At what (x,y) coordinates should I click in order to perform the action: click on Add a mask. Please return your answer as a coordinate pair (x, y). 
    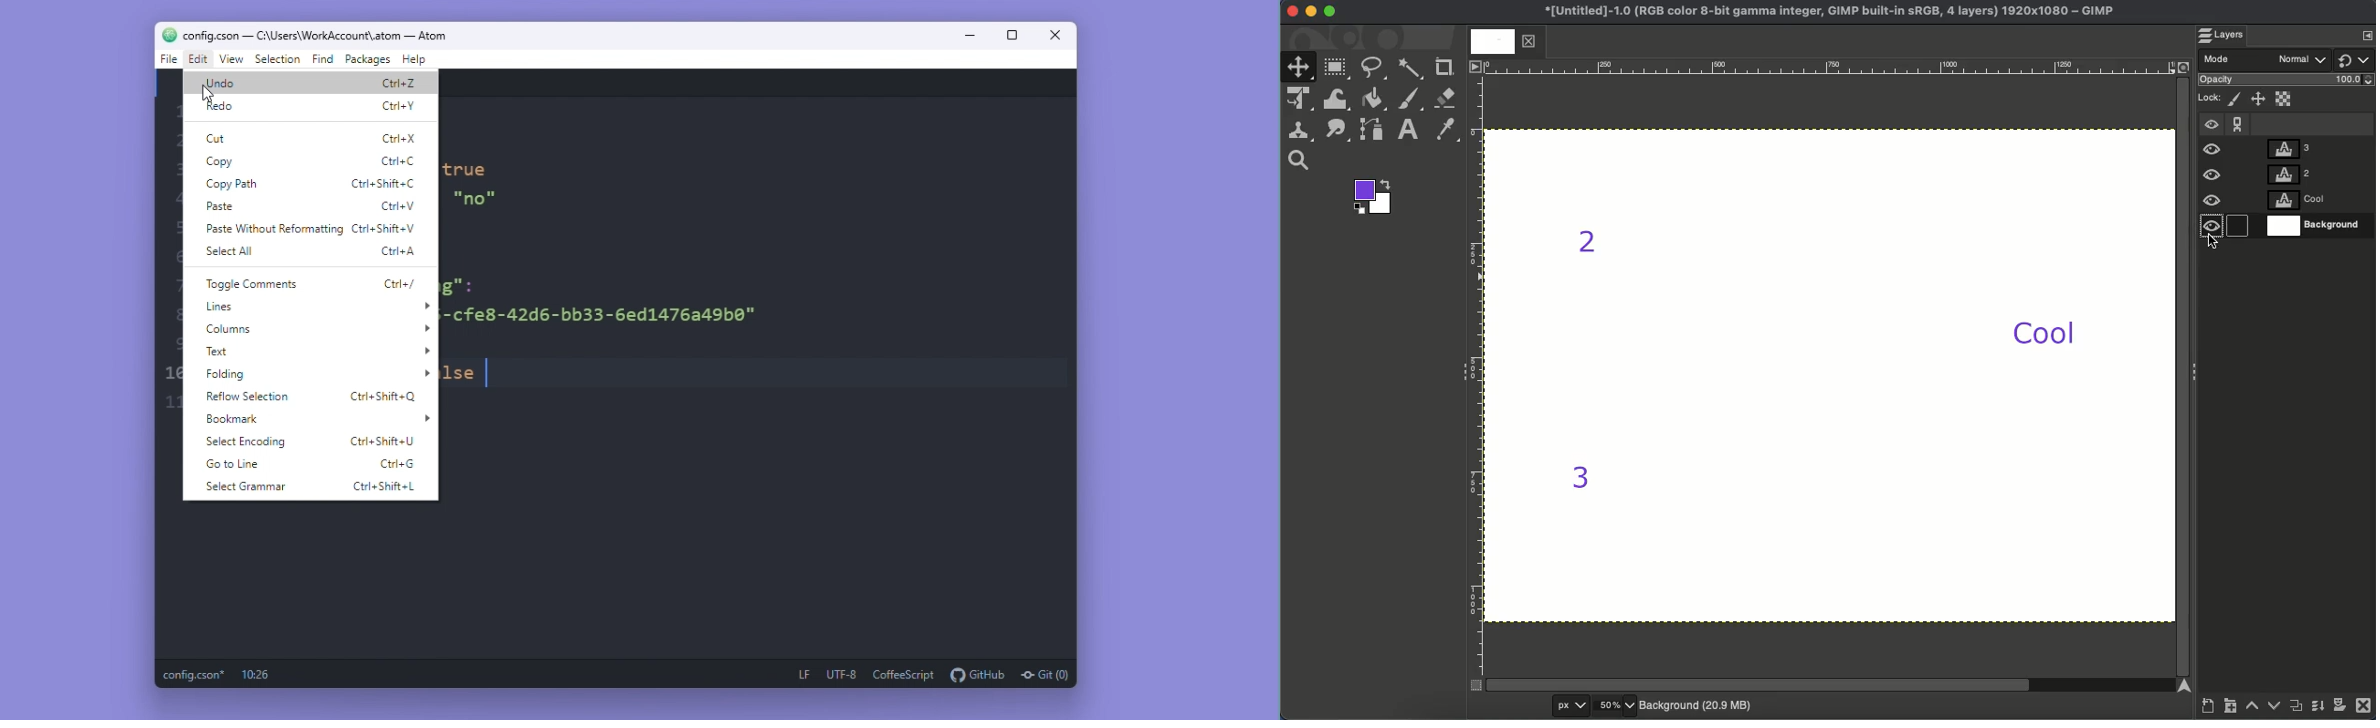
    Looking at the image, I should click on (2340, 708).